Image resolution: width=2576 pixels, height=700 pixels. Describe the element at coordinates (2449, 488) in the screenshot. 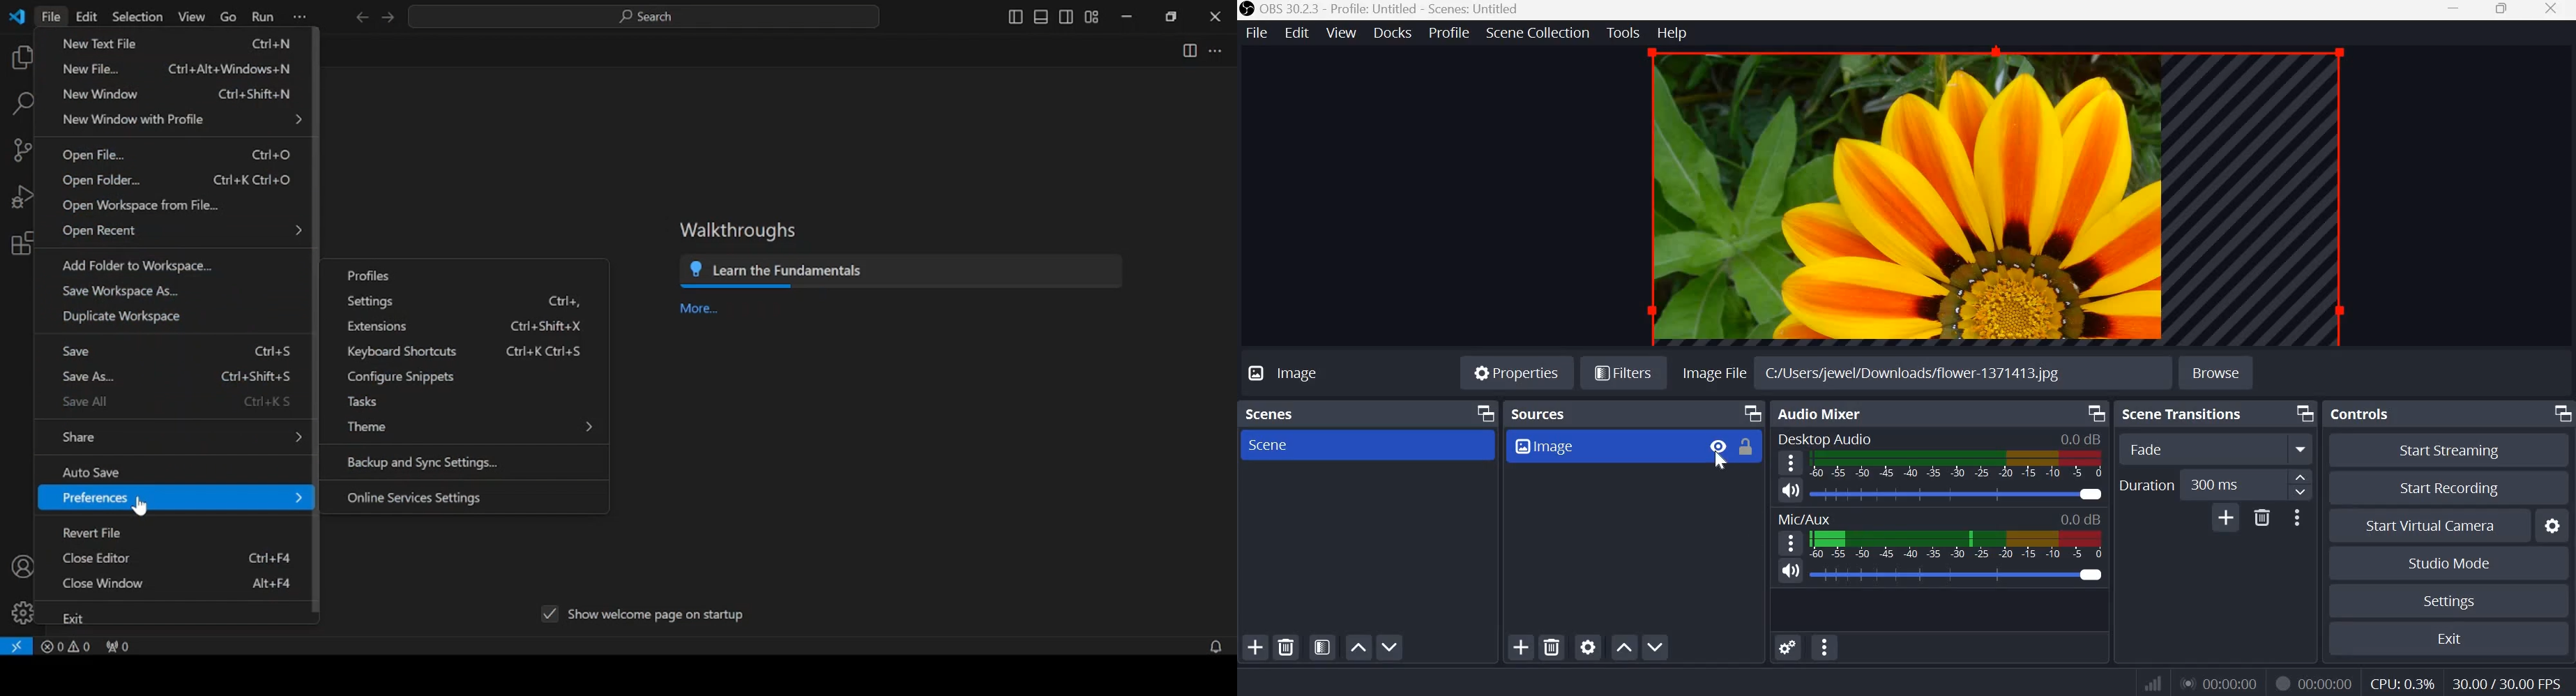

I see `` at that location.